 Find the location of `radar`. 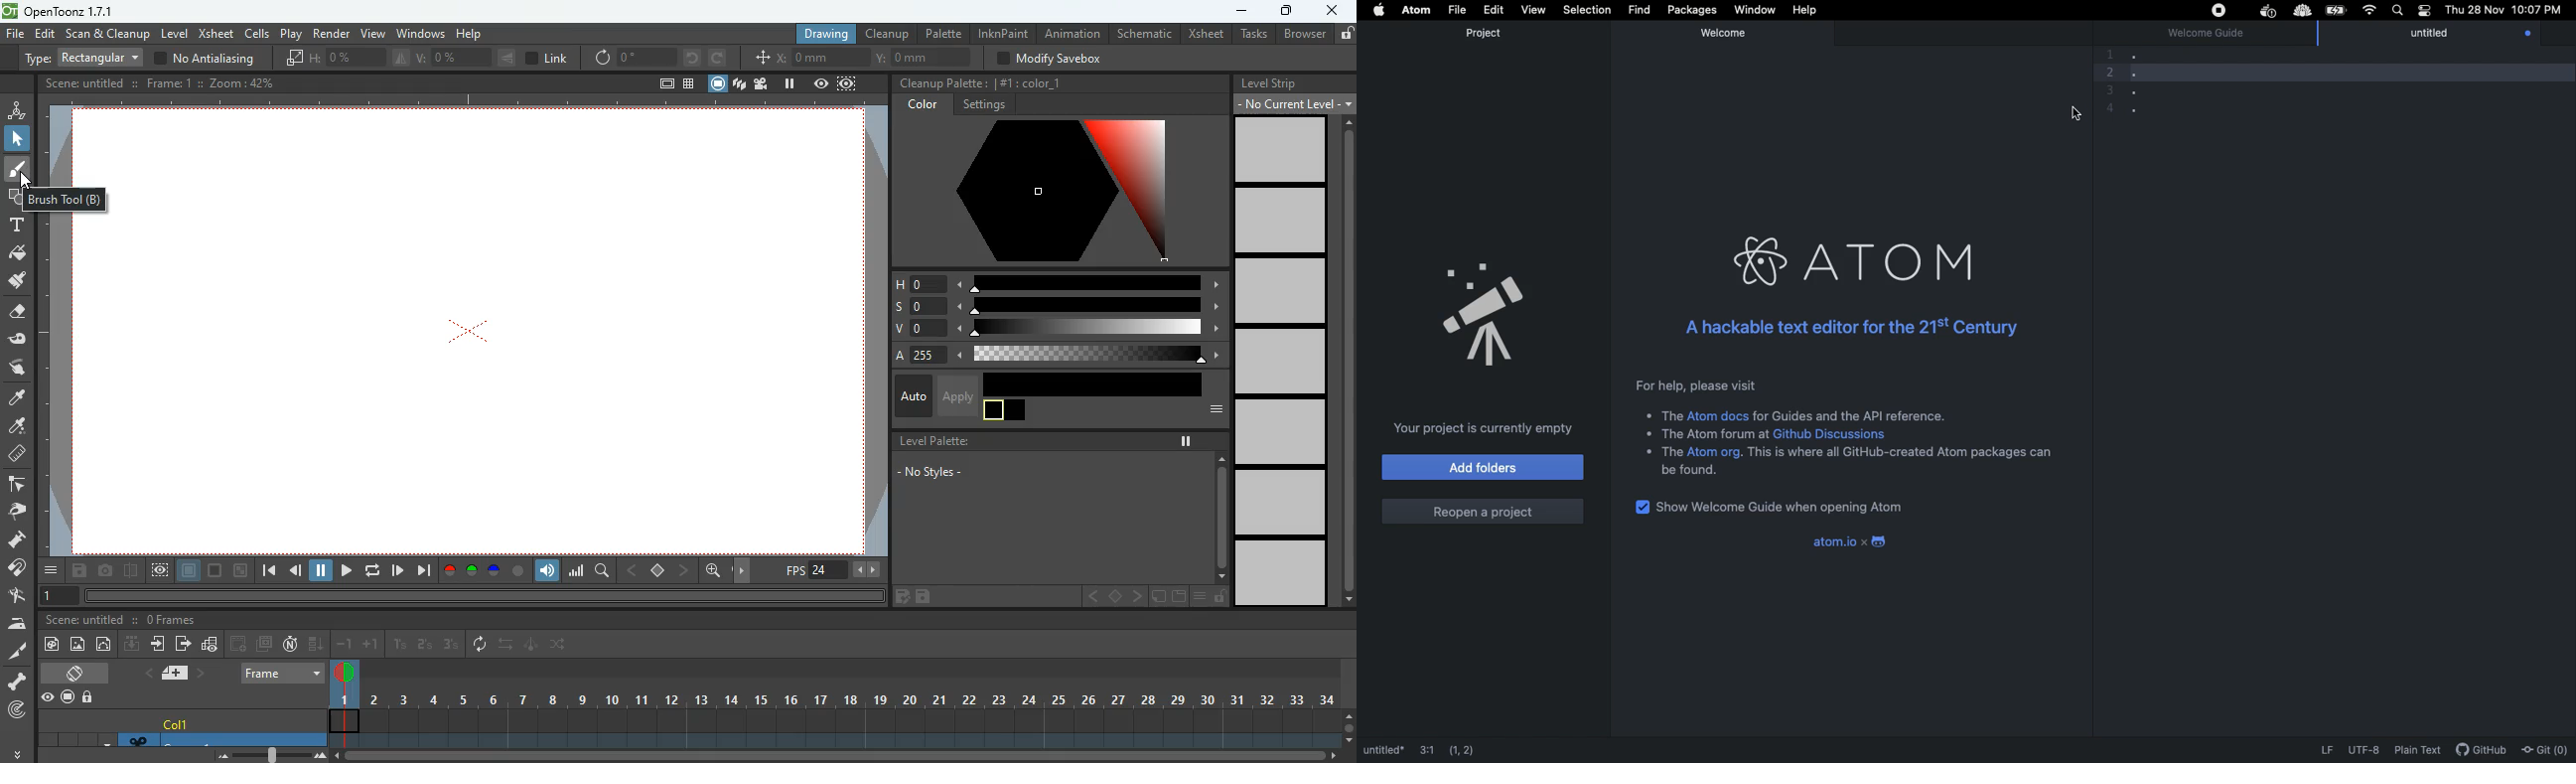

radar is located at coordinates (19, 711).